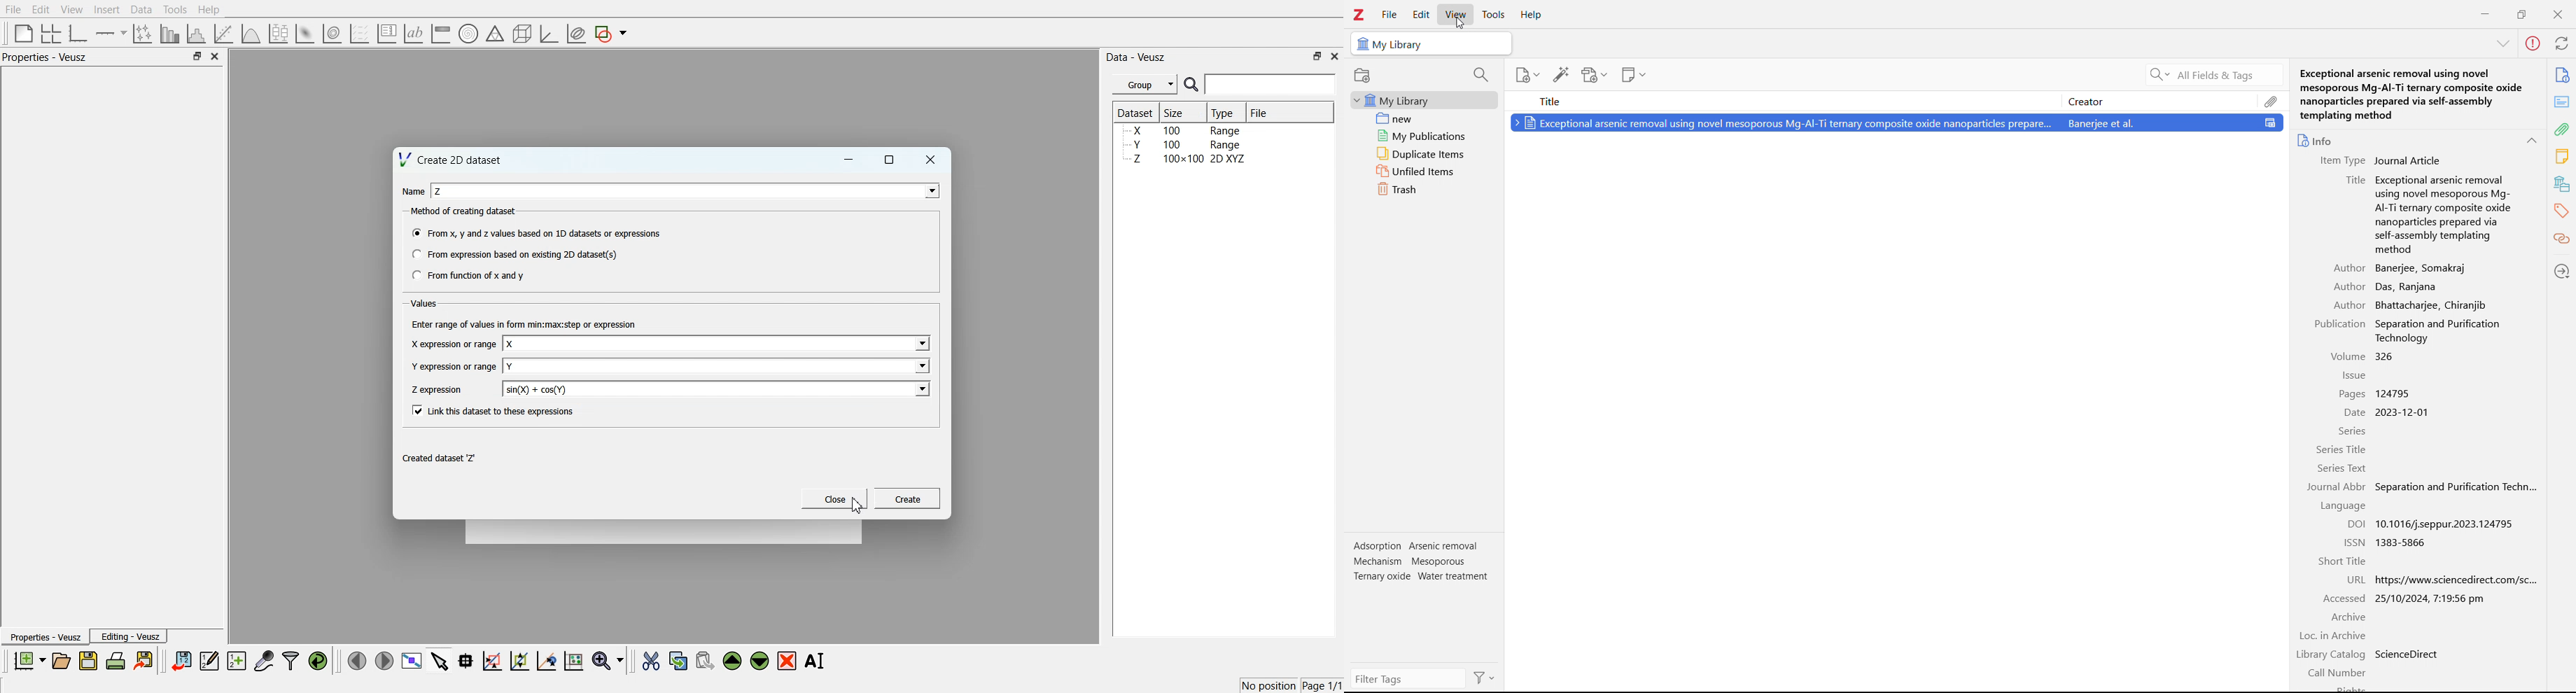 This screenshot has height=700, width=2576. What do you see at coordinates (2521, 13) in the screenshot?
I see `maximize` at bounding box center [2521, 13].